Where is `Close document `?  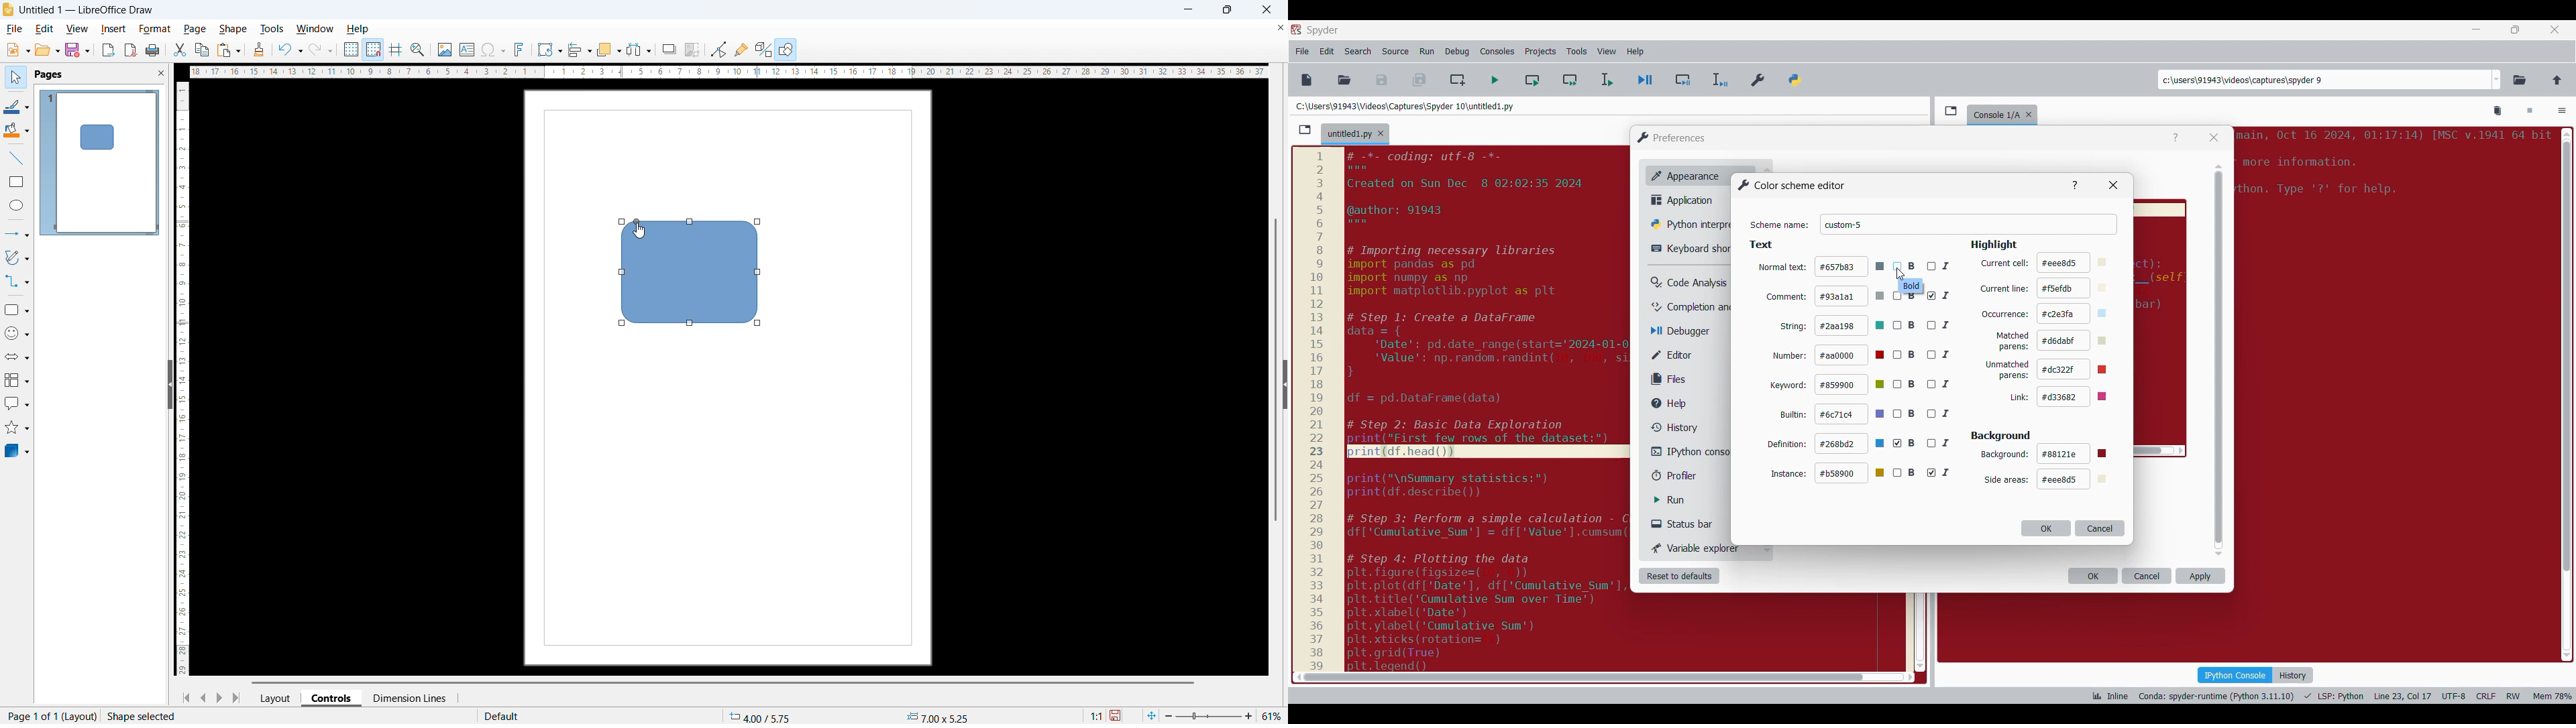 Close document  is located at coordinates (1279, 29).